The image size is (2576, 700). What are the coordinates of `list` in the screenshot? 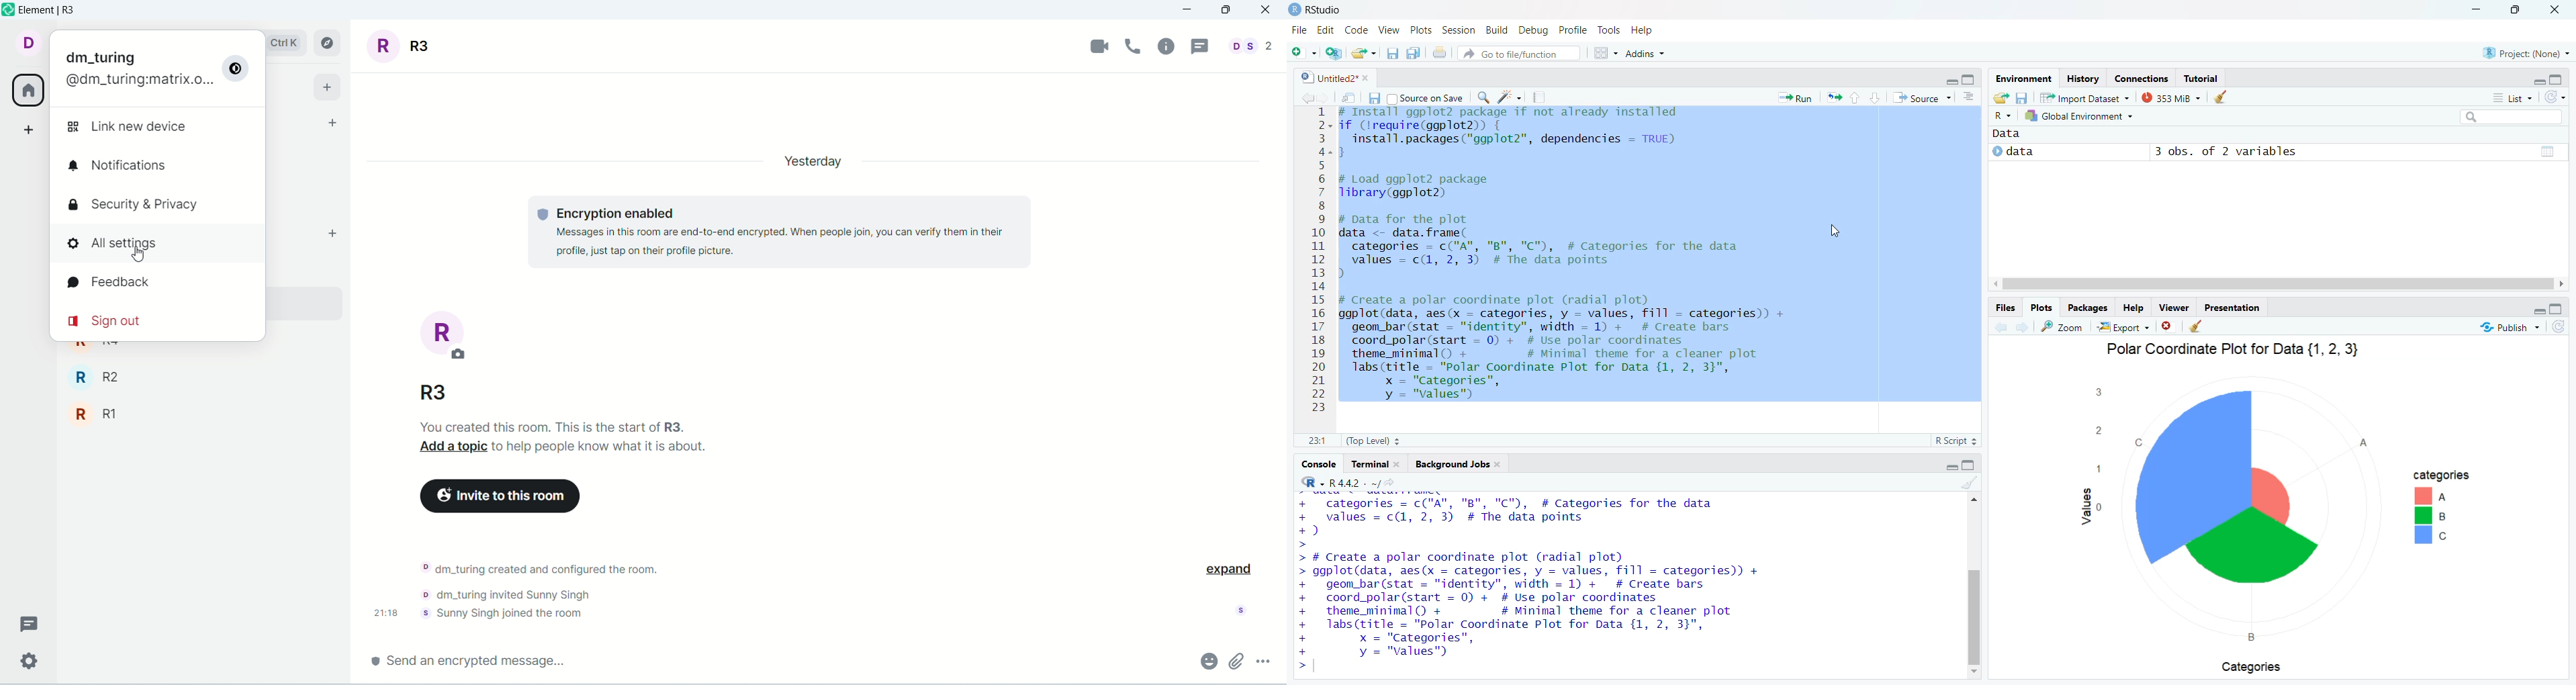 It's located at (2510, 97).